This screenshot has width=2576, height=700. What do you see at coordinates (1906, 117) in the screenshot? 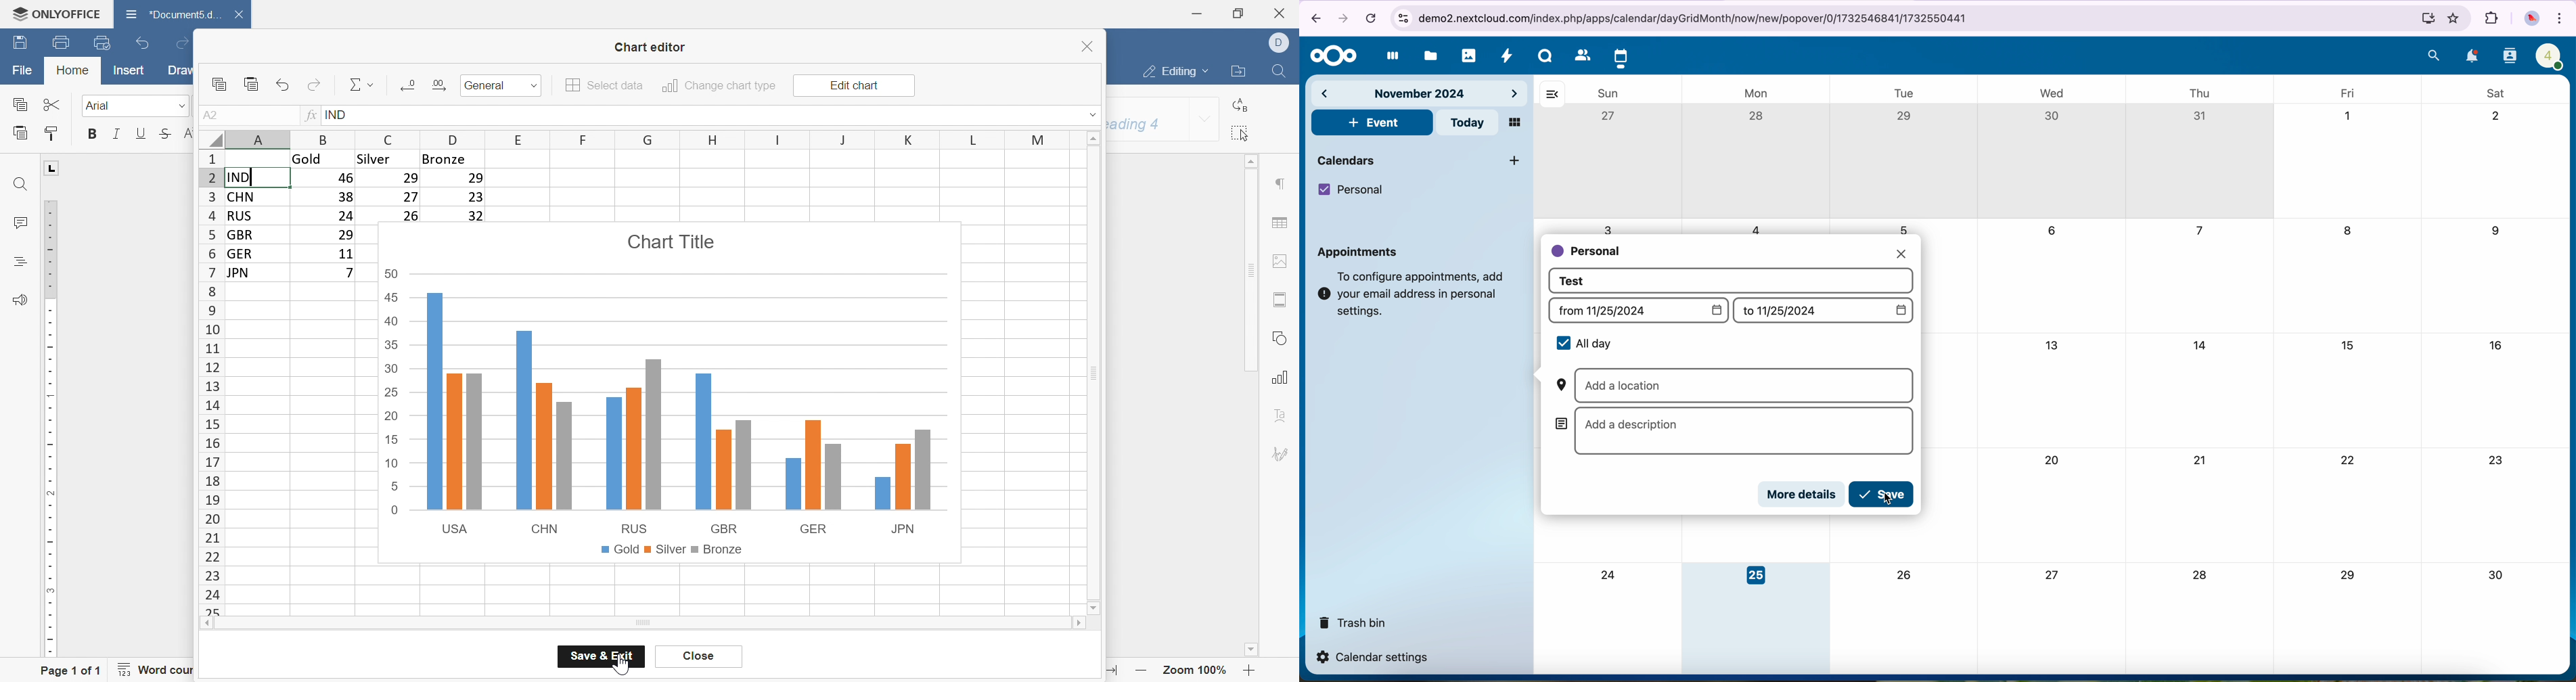
I see `29` at bounding box center [1906, 117].